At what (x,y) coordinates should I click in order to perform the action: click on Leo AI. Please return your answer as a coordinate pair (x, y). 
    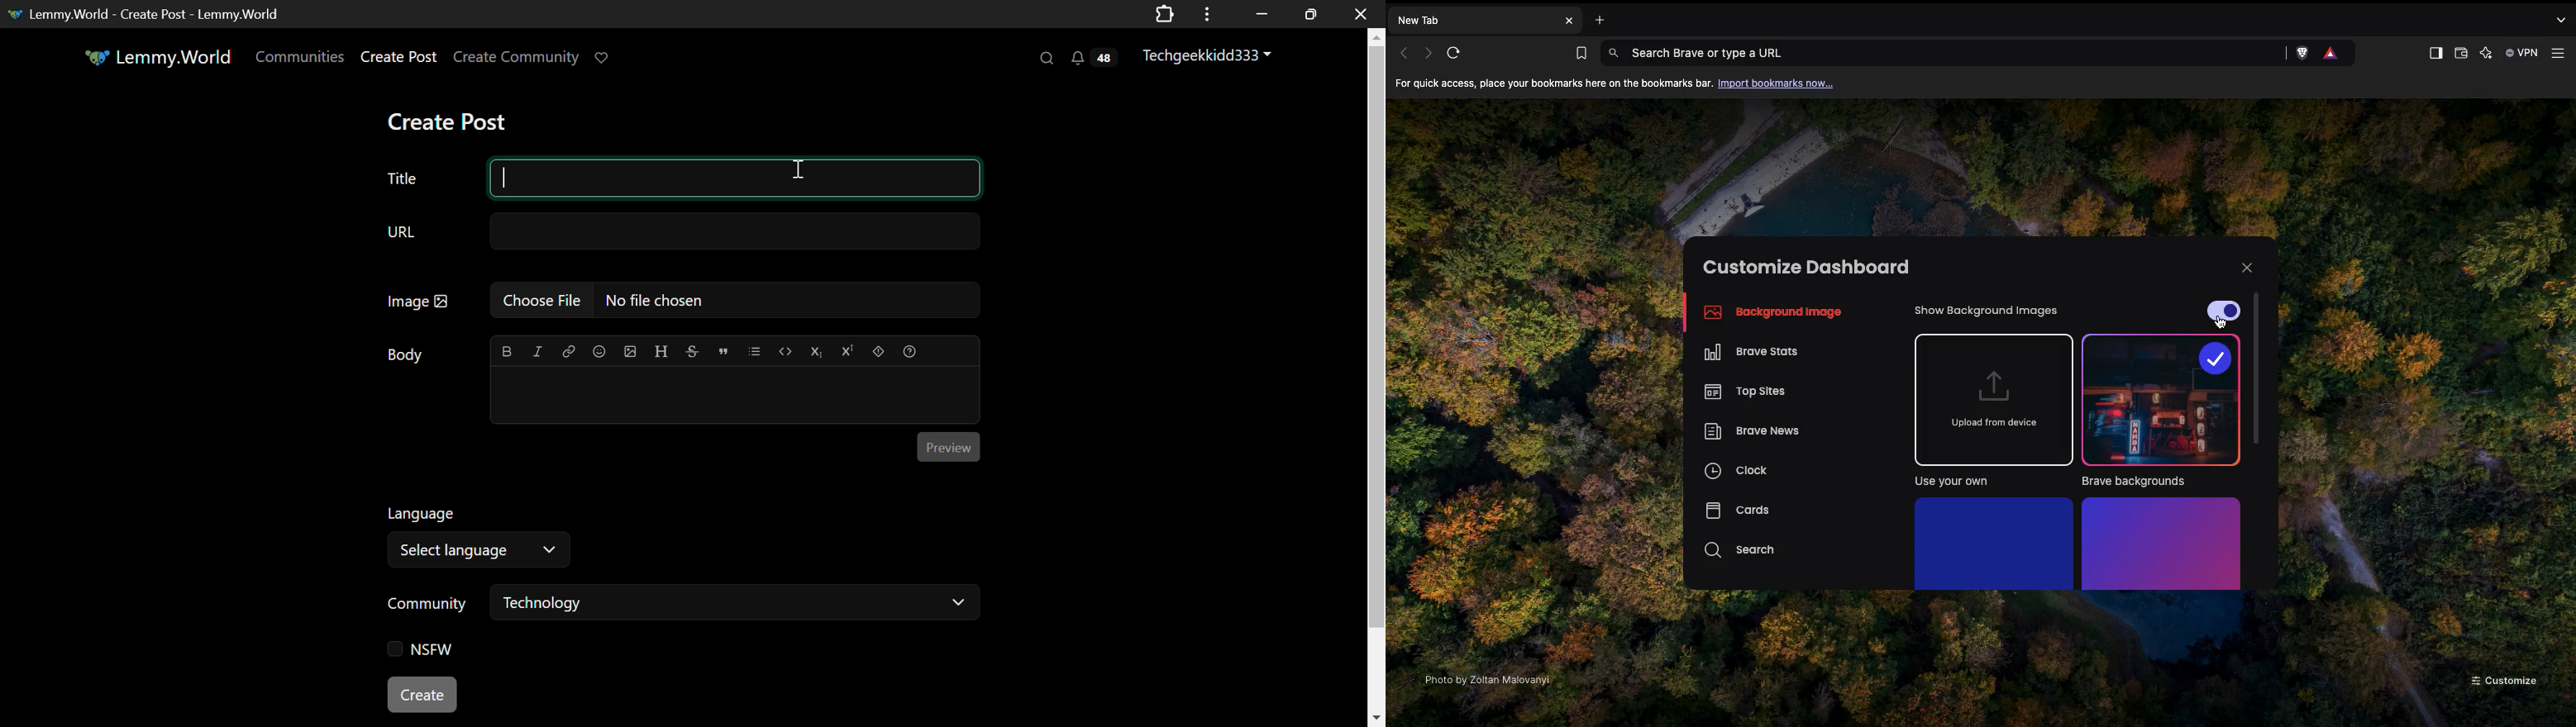
    Looking at the image, I should click on (2485, 55).